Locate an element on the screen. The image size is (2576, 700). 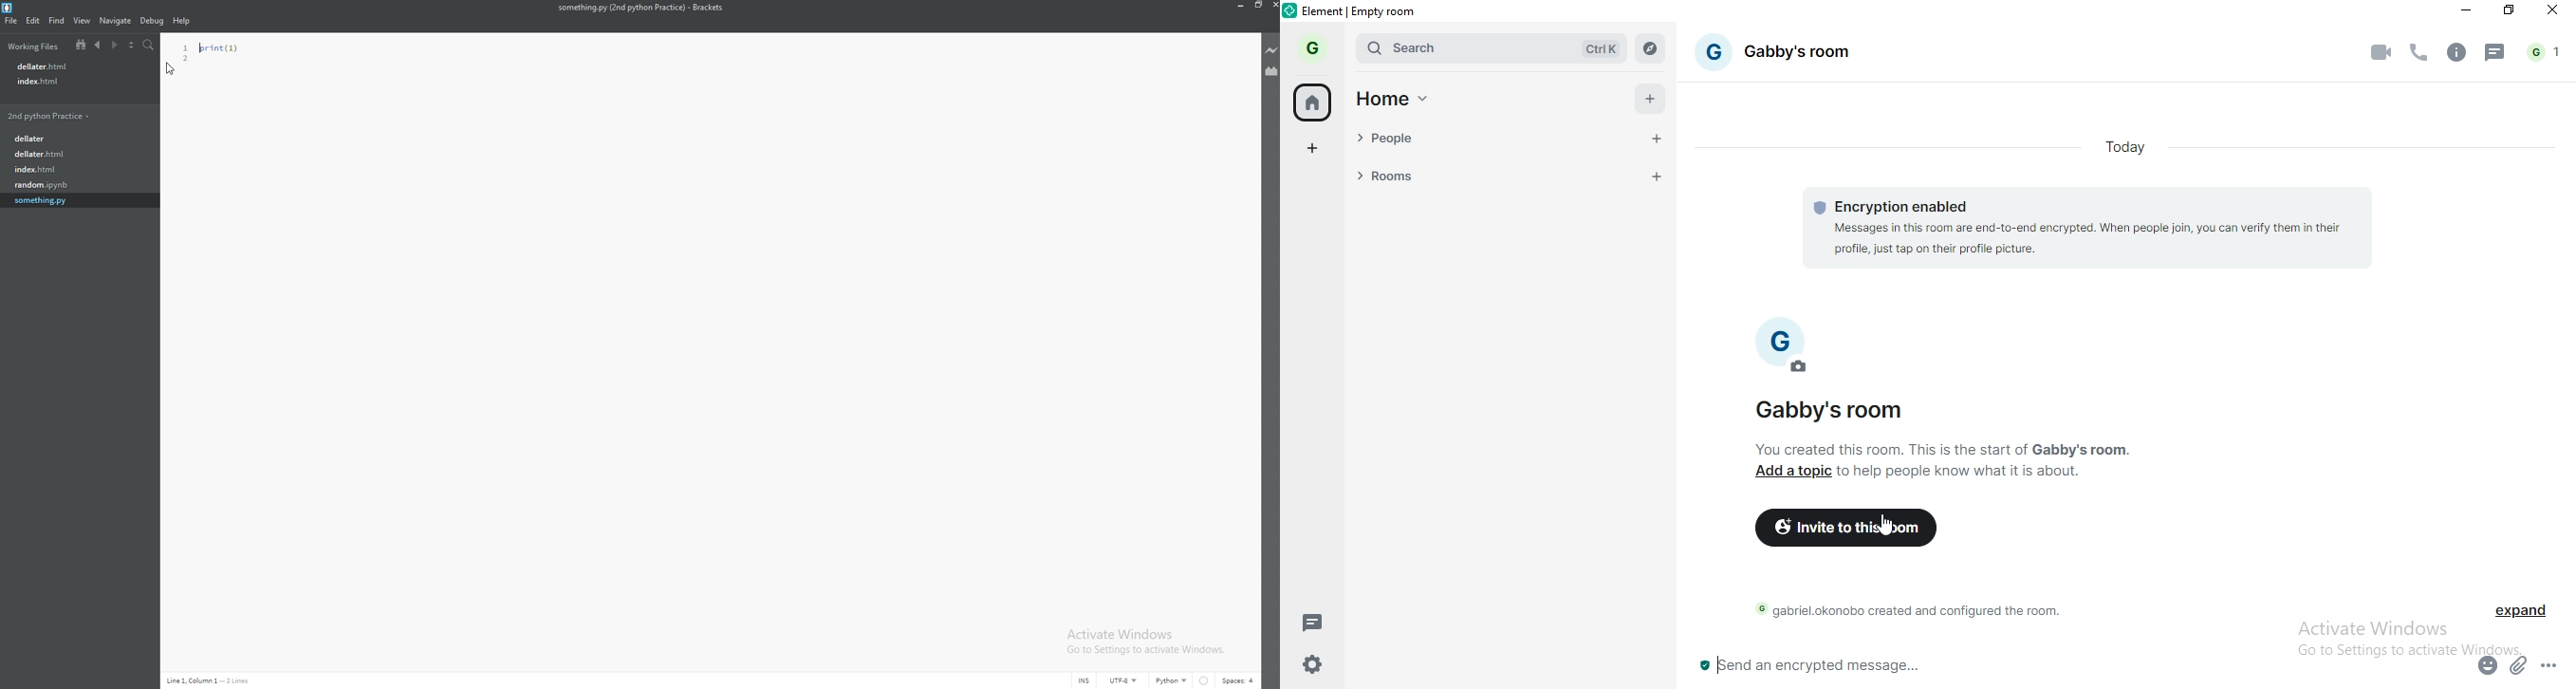
chat box is located at coordinates (2076, 665).